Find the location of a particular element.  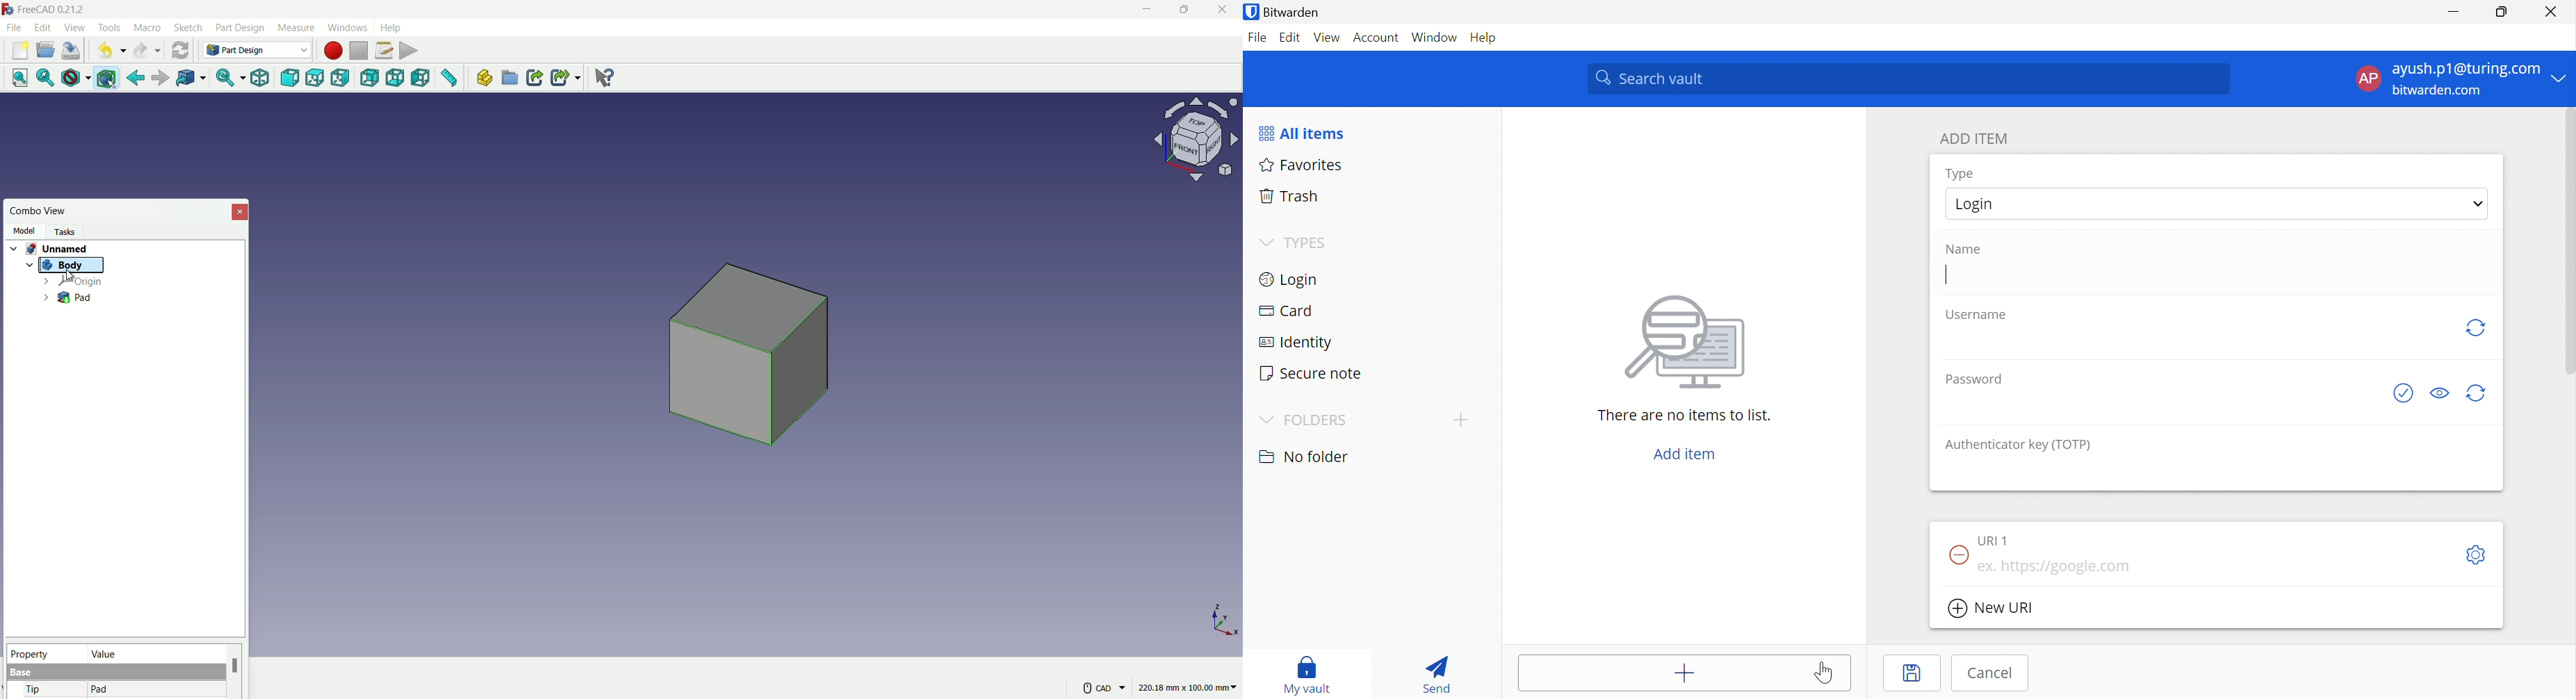

go to linked object is located at coordinates (190, 79).